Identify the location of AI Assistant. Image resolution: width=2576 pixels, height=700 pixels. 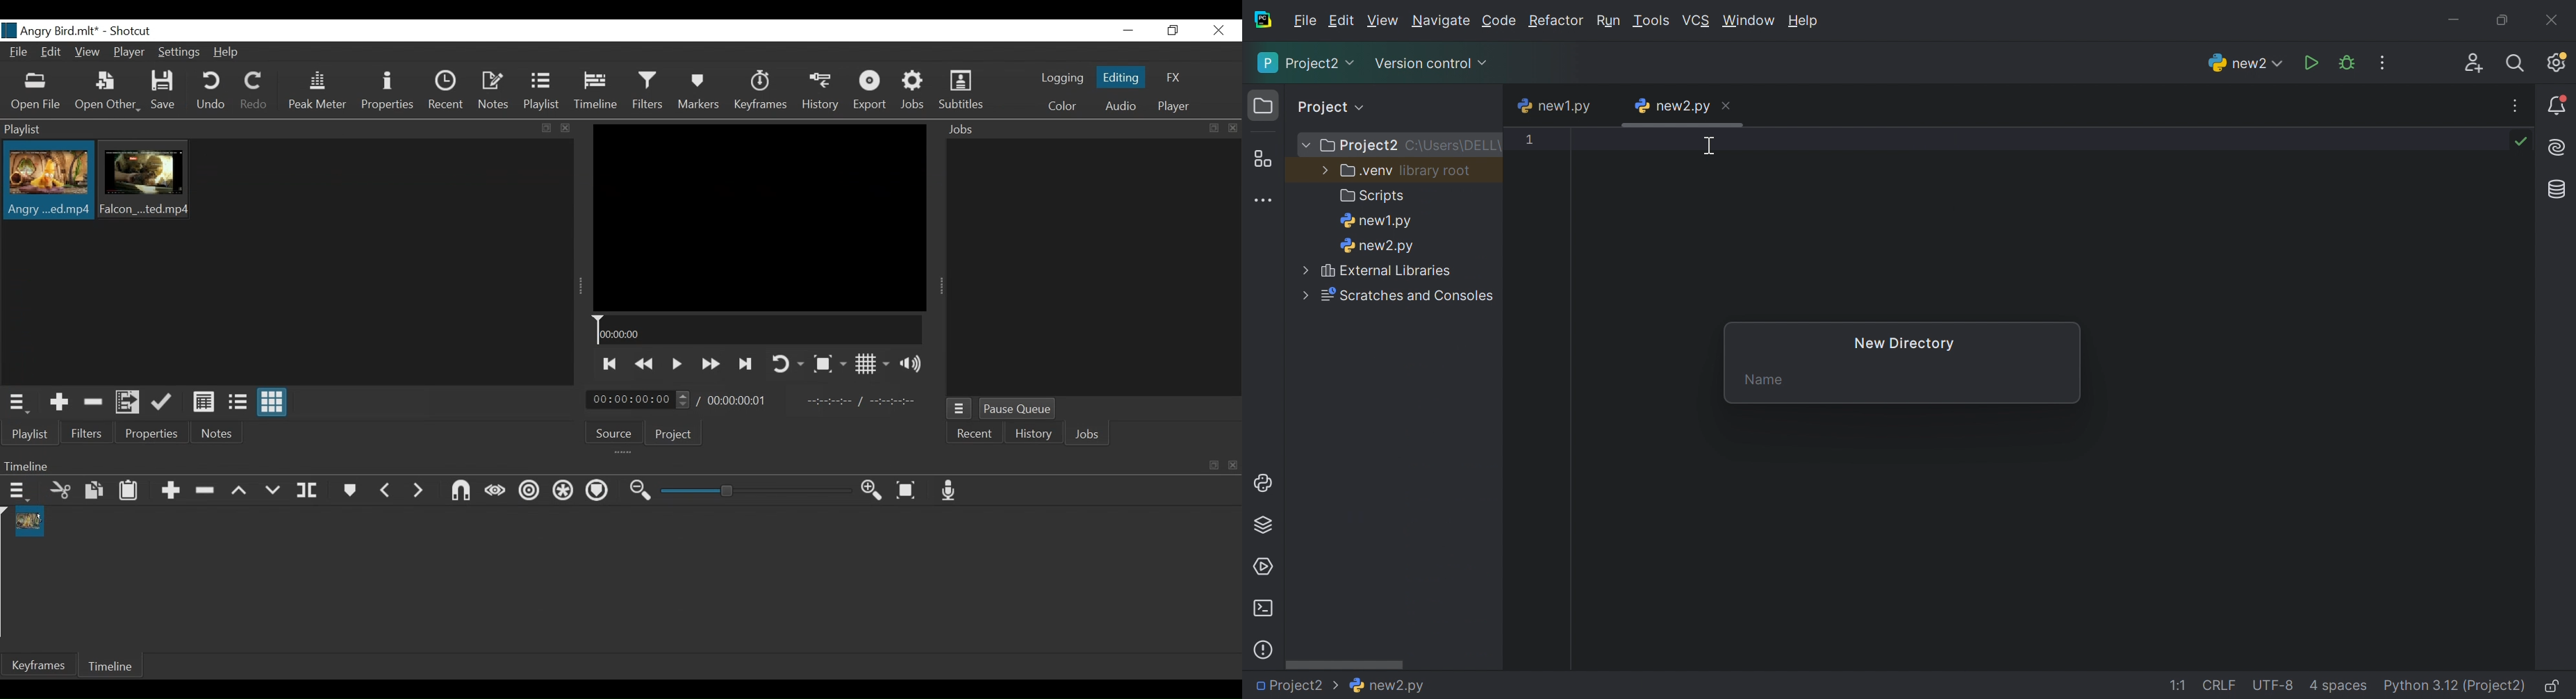
(2560, 147).